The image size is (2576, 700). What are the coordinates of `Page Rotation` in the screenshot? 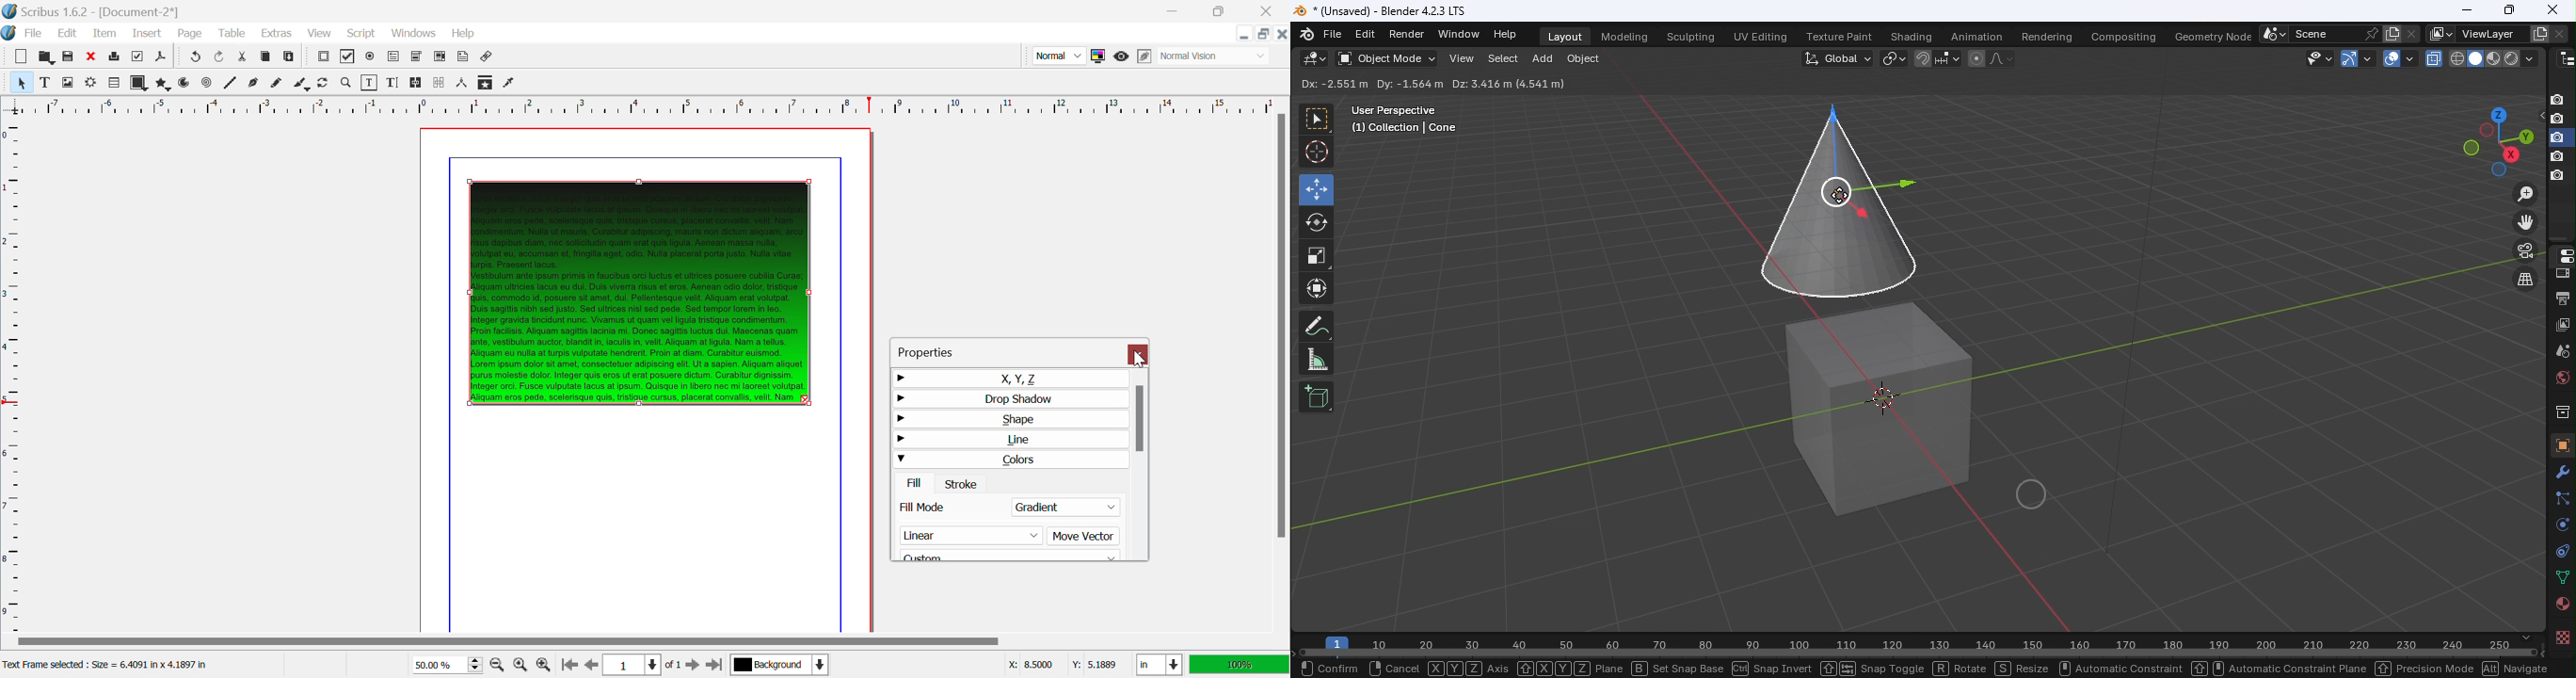 It's located at (326, 84).